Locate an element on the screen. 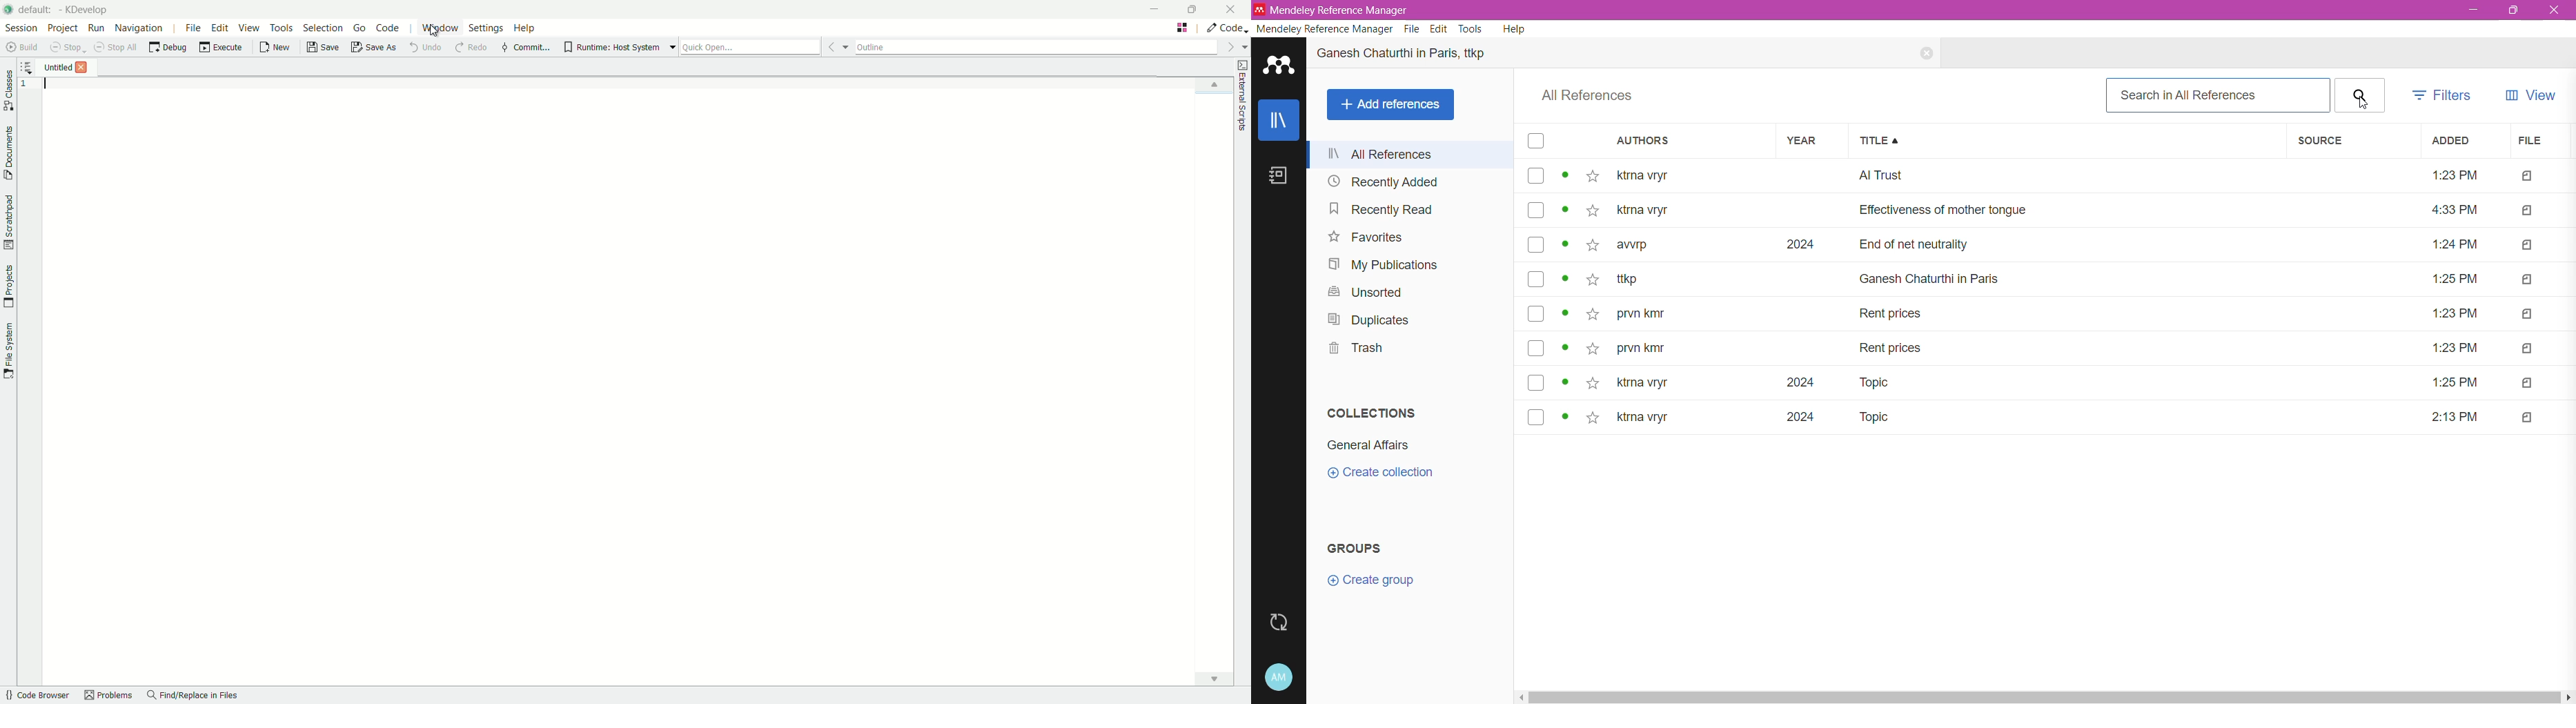 The image size is (2576, 728). file type is located at coordinates (2529, 382).